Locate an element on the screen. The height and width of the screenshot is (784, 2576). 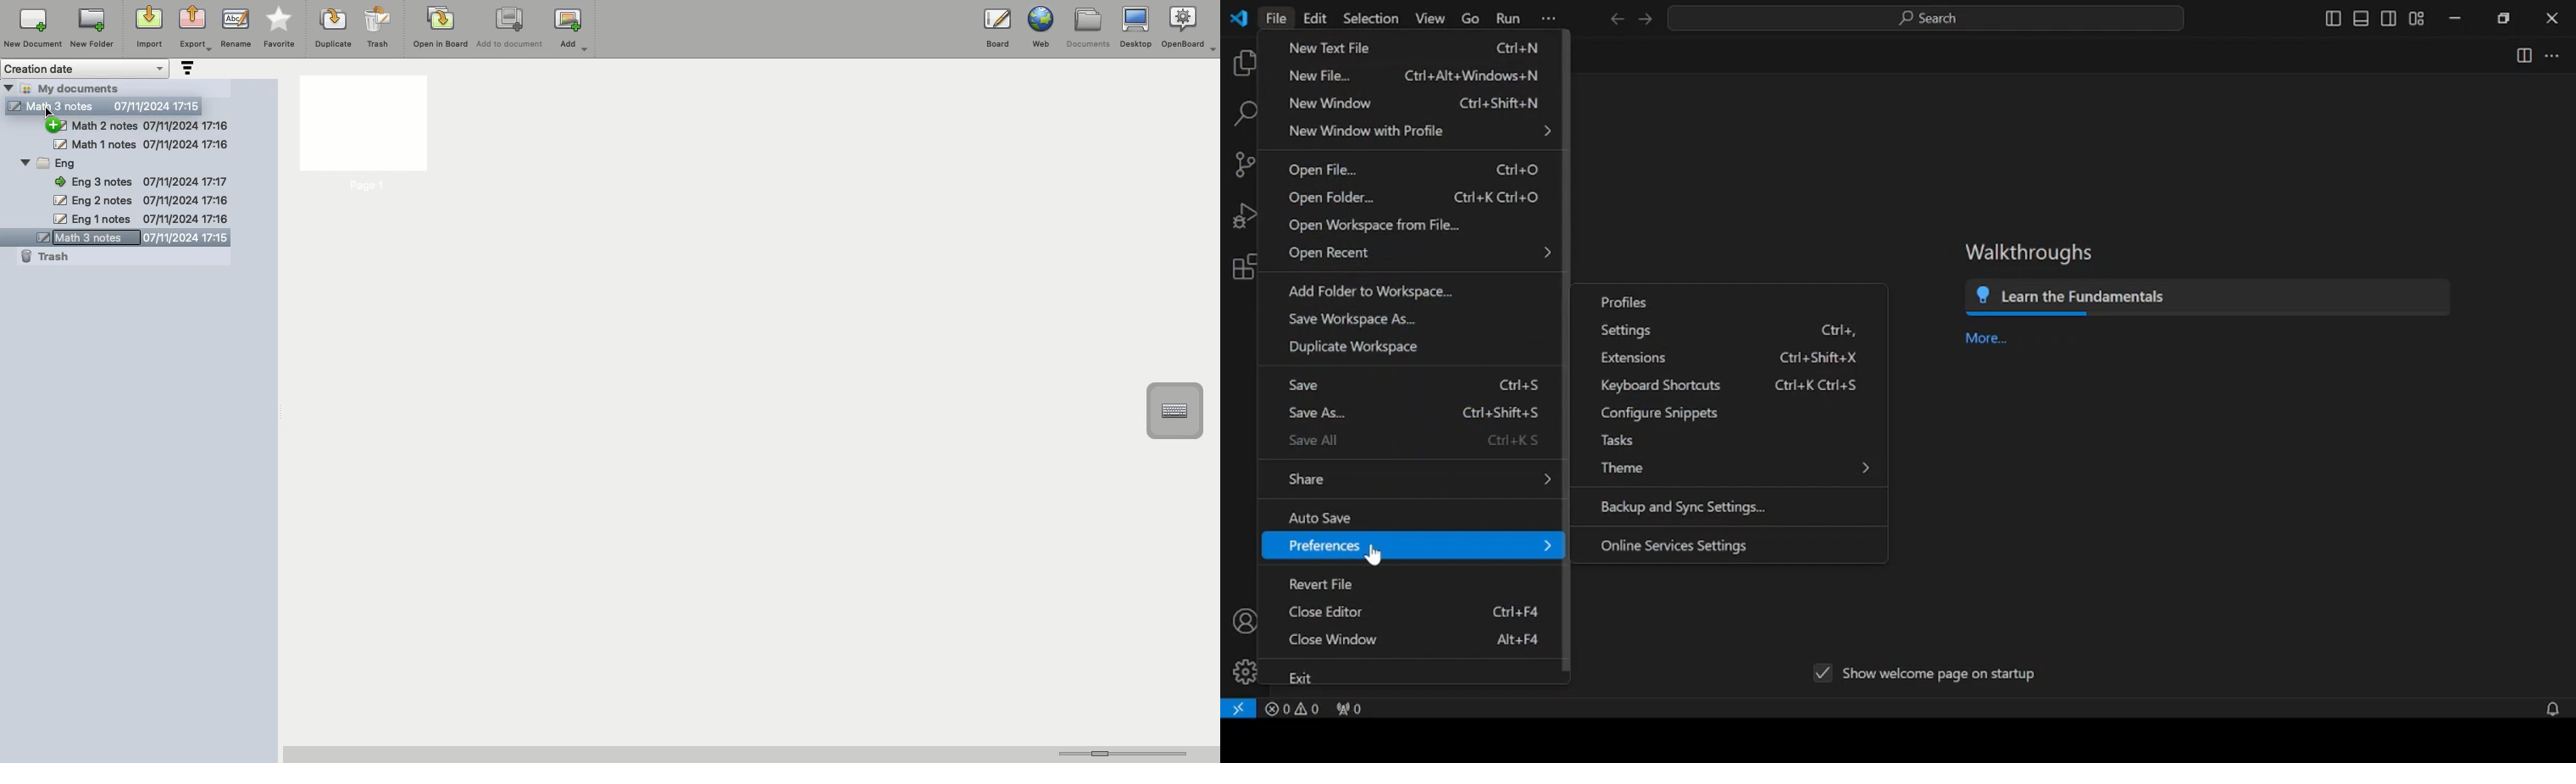
vscode logo is located at coordinates (1238, 18).